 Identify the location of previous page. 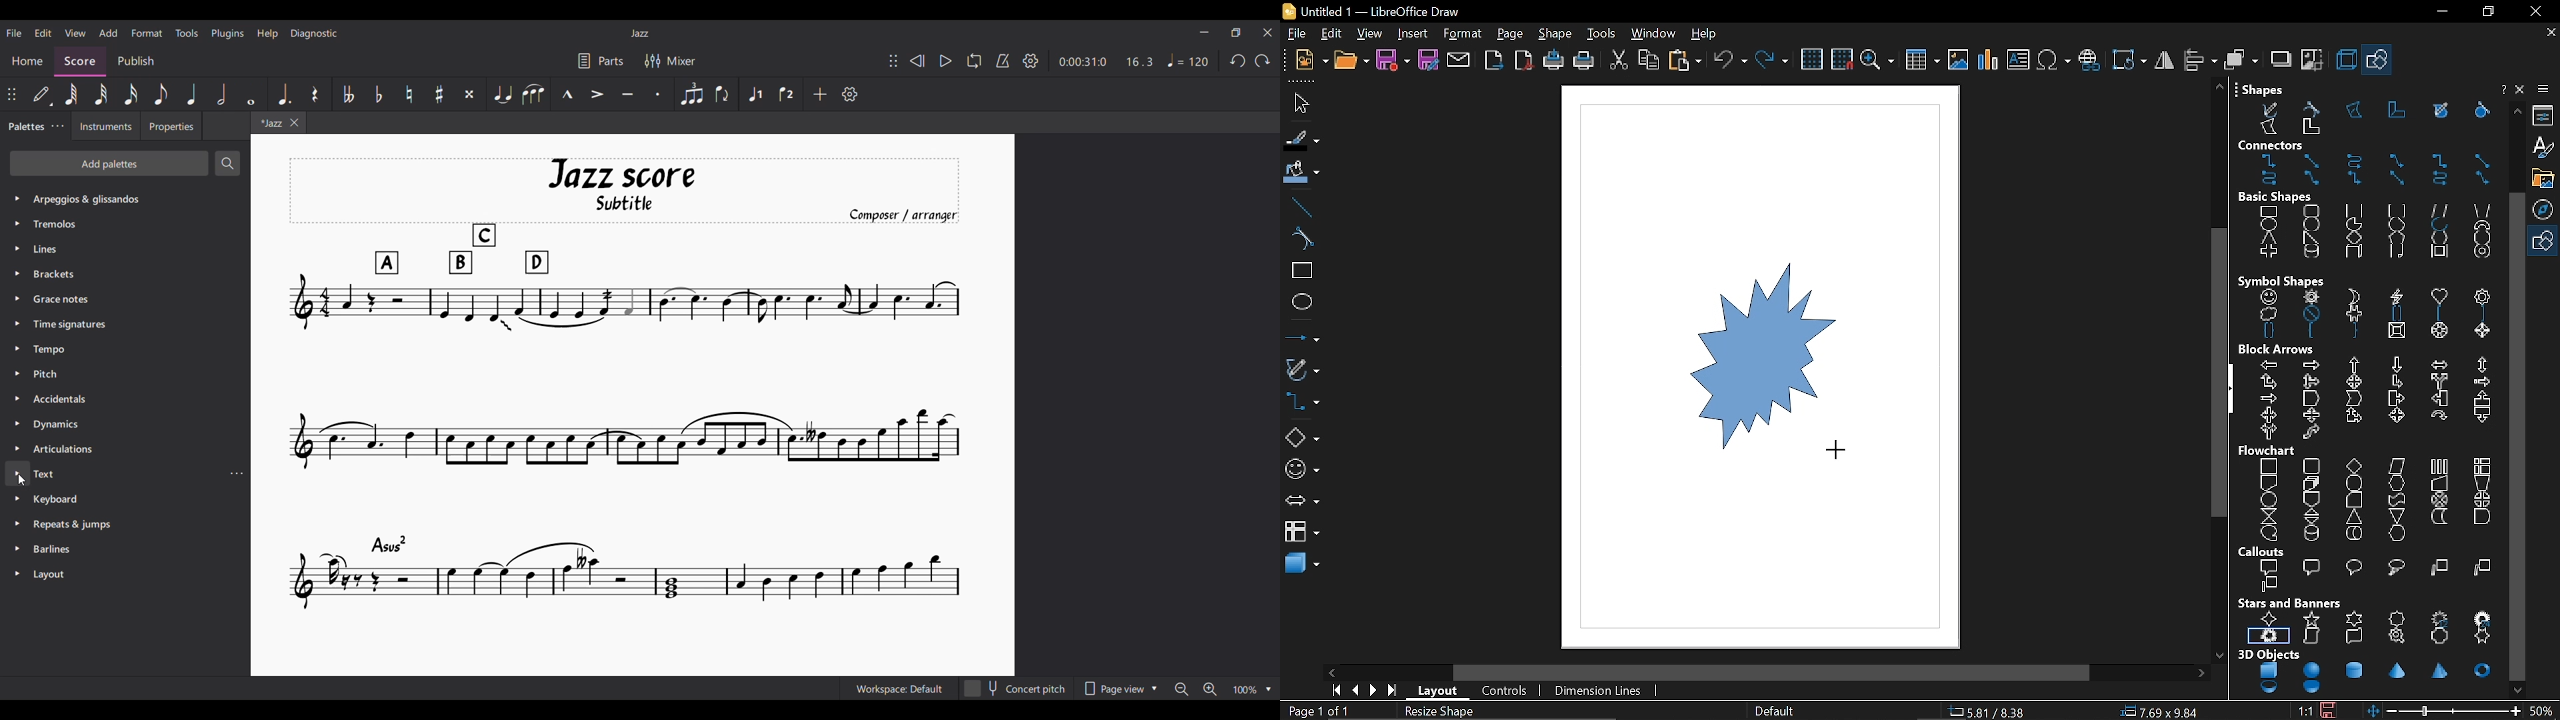
(1355, 691).